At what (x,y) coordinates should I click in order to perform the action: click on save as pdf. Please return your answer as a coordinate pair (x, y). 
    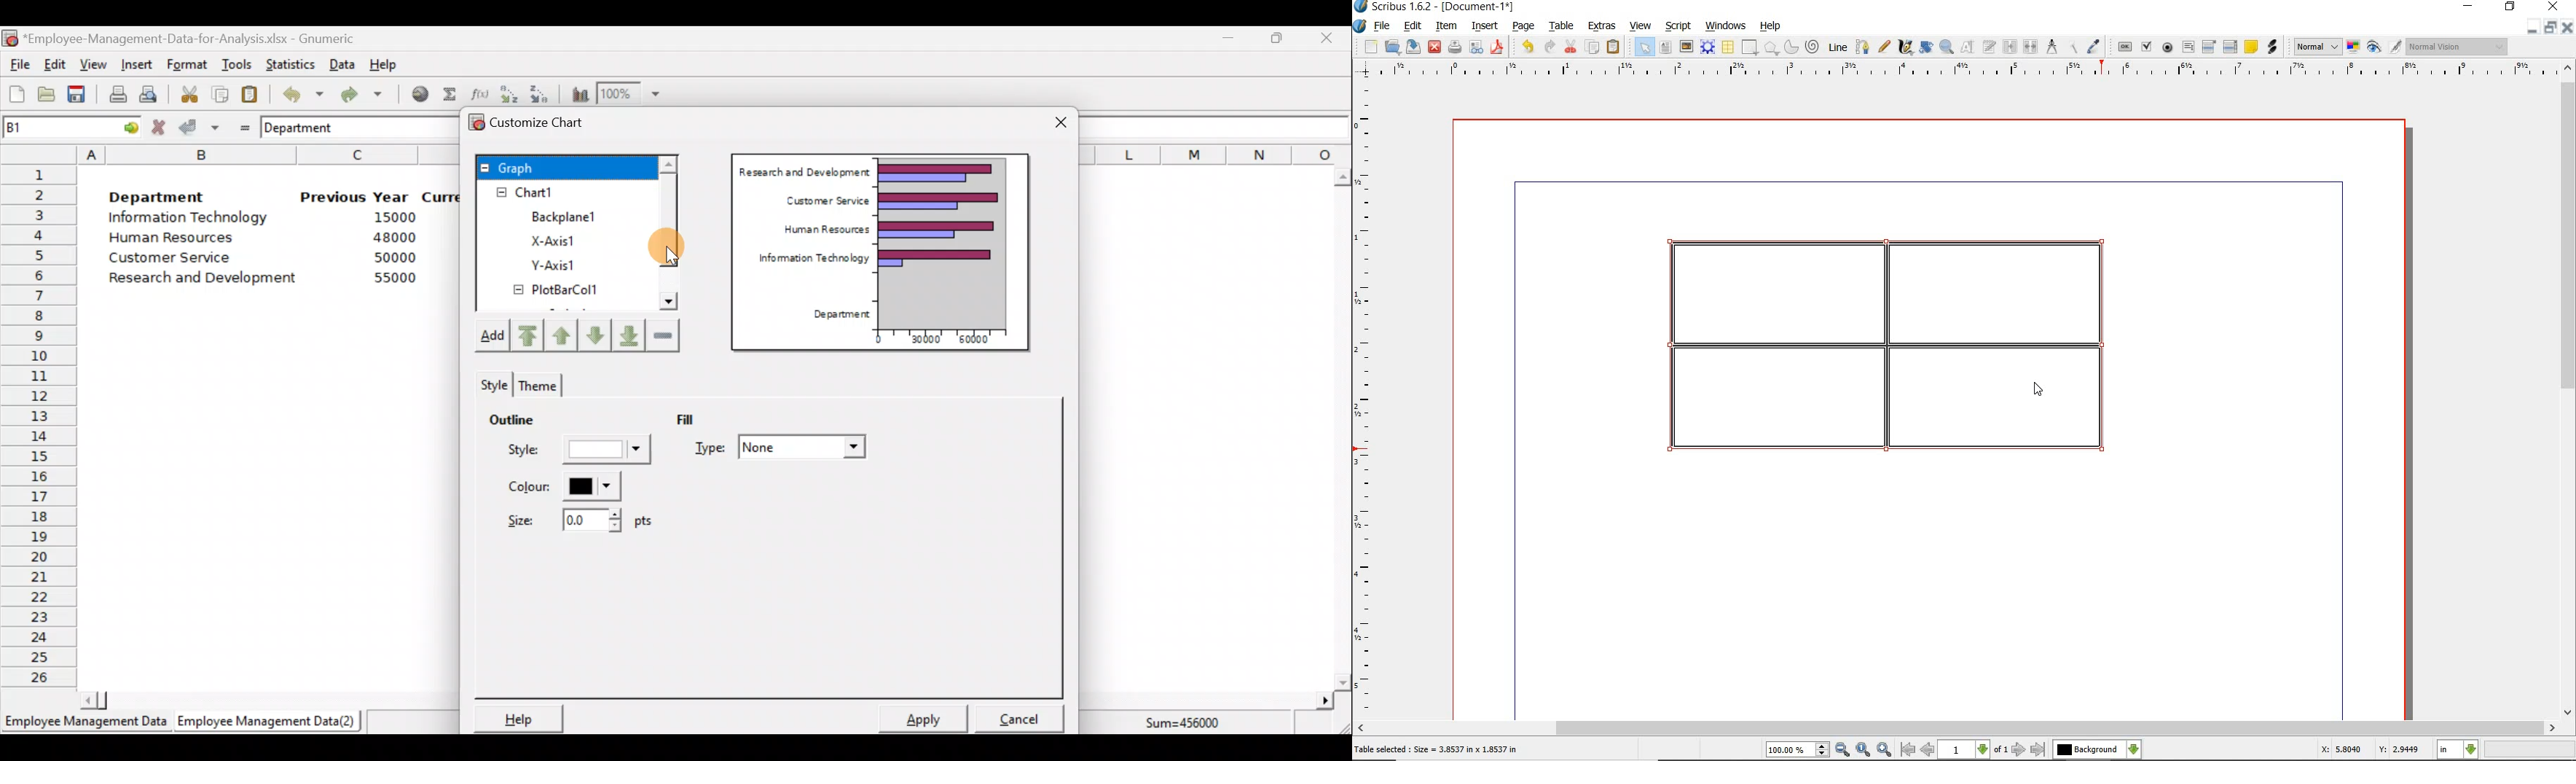
    Looking at the image, I should click on (1496, 47).